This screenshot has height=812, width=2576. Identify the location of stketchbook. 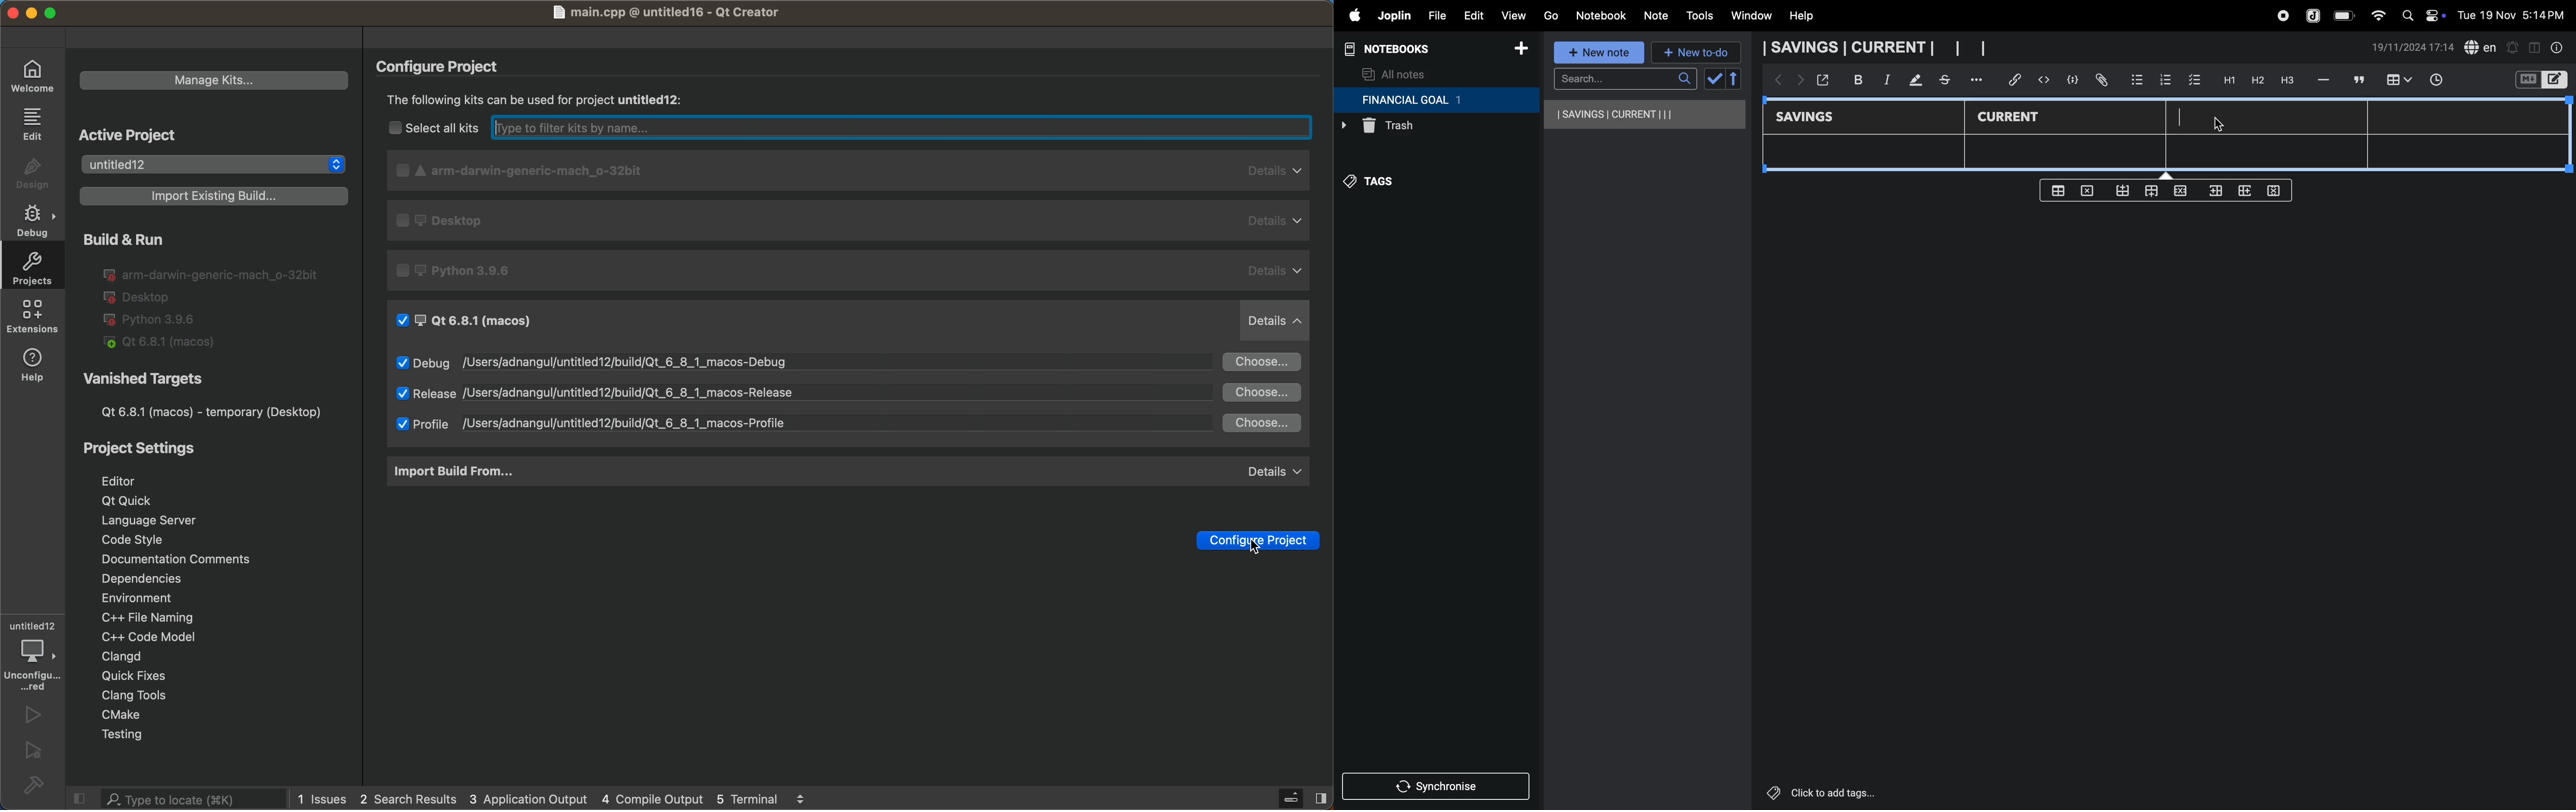
(1946, 82).